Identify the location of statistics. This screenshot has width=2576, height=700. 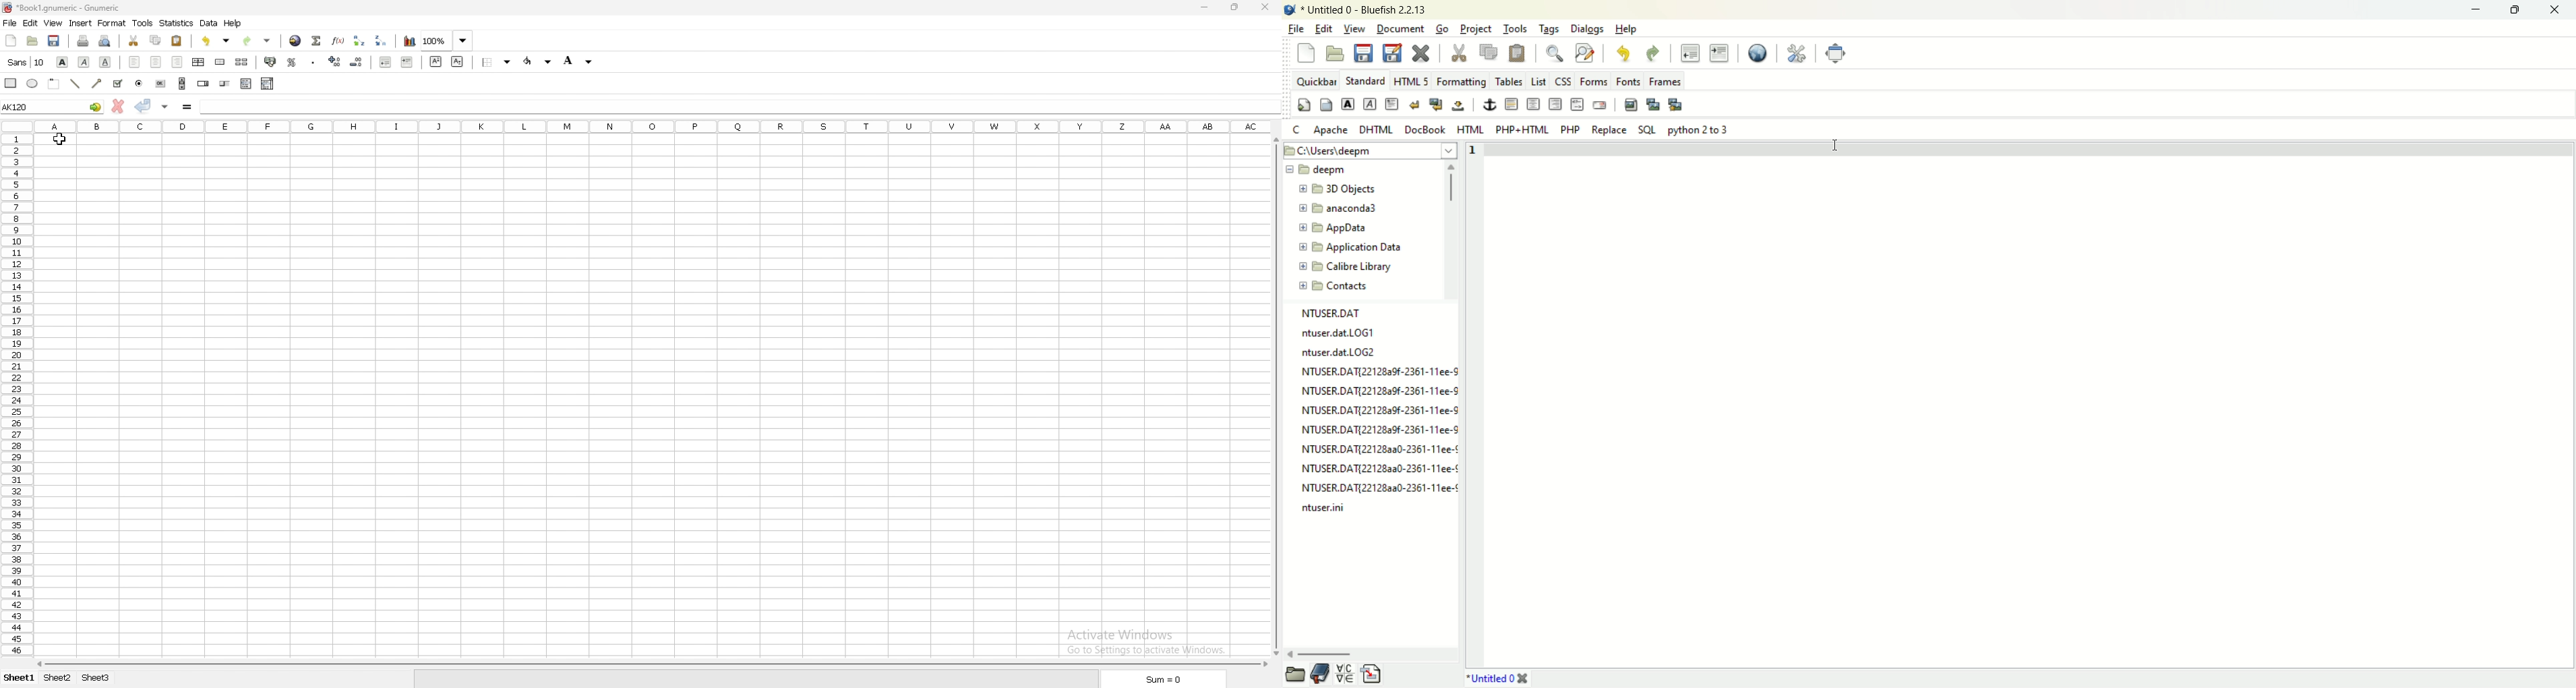
(177, 23).